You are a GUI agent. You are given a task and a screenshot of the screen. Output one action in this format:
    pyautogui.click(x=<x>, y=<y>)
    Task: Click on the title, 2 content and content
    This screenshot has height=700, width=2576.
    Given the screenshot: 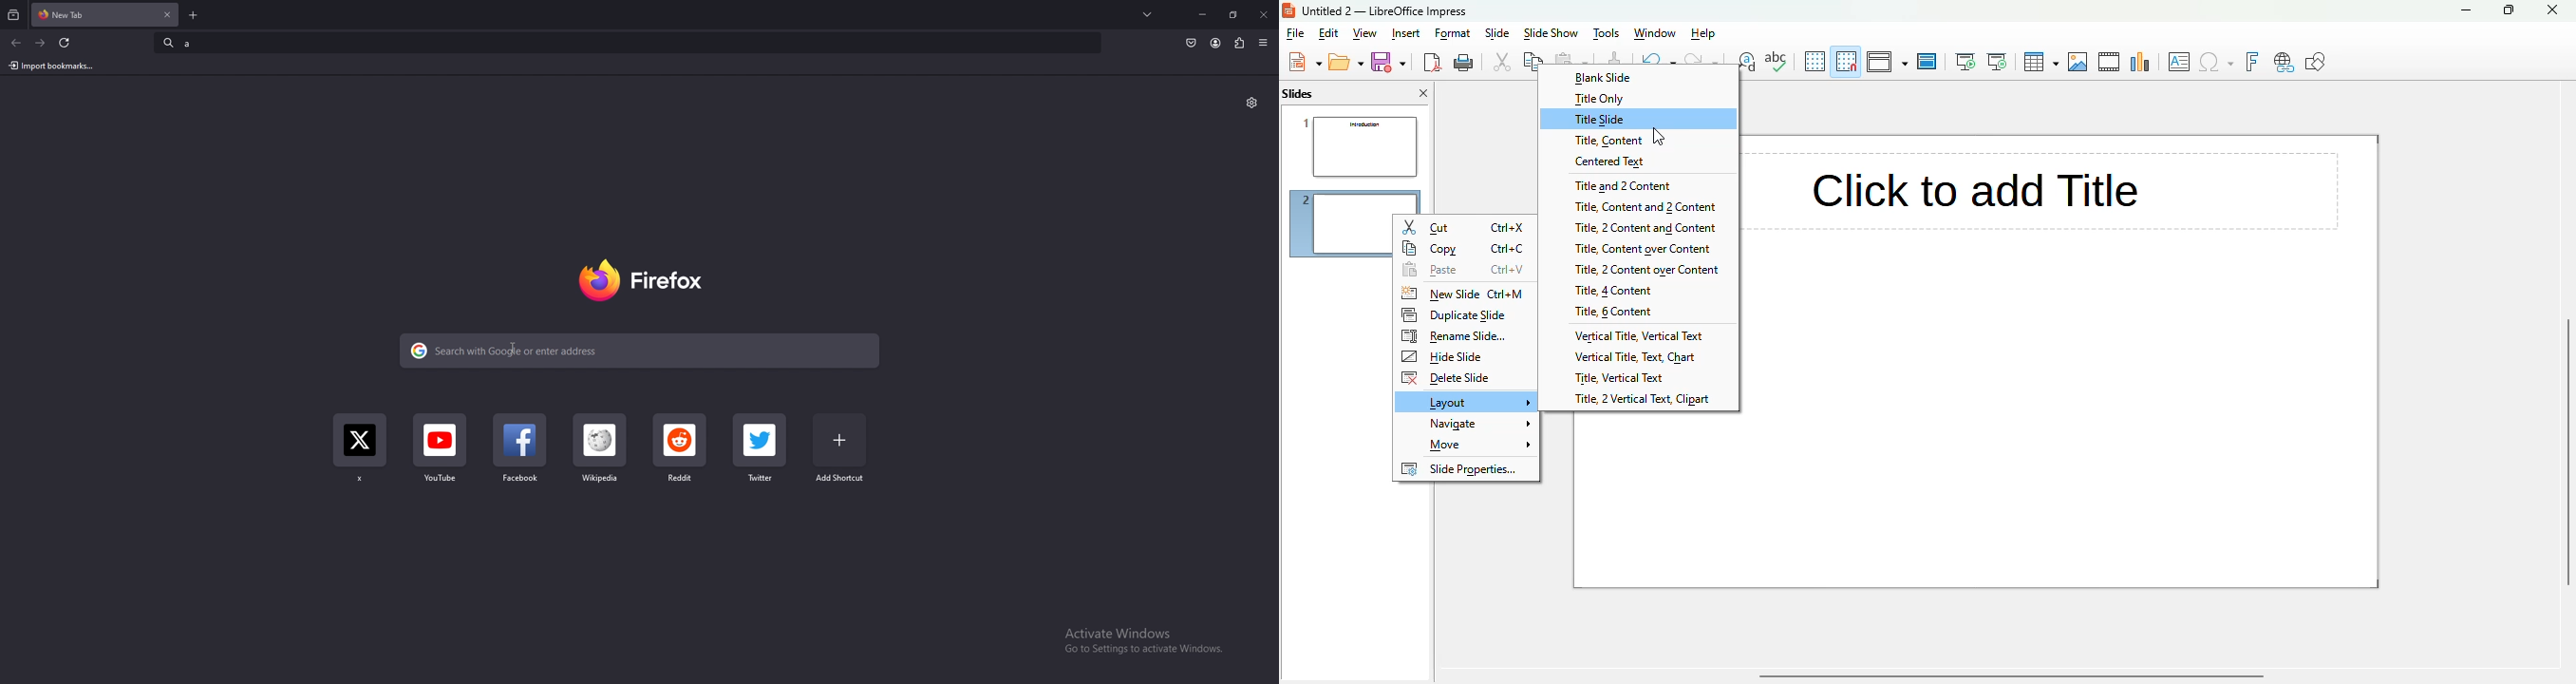 What is the action you would take?
    pyautogui.click(x=1639, y=228)
    